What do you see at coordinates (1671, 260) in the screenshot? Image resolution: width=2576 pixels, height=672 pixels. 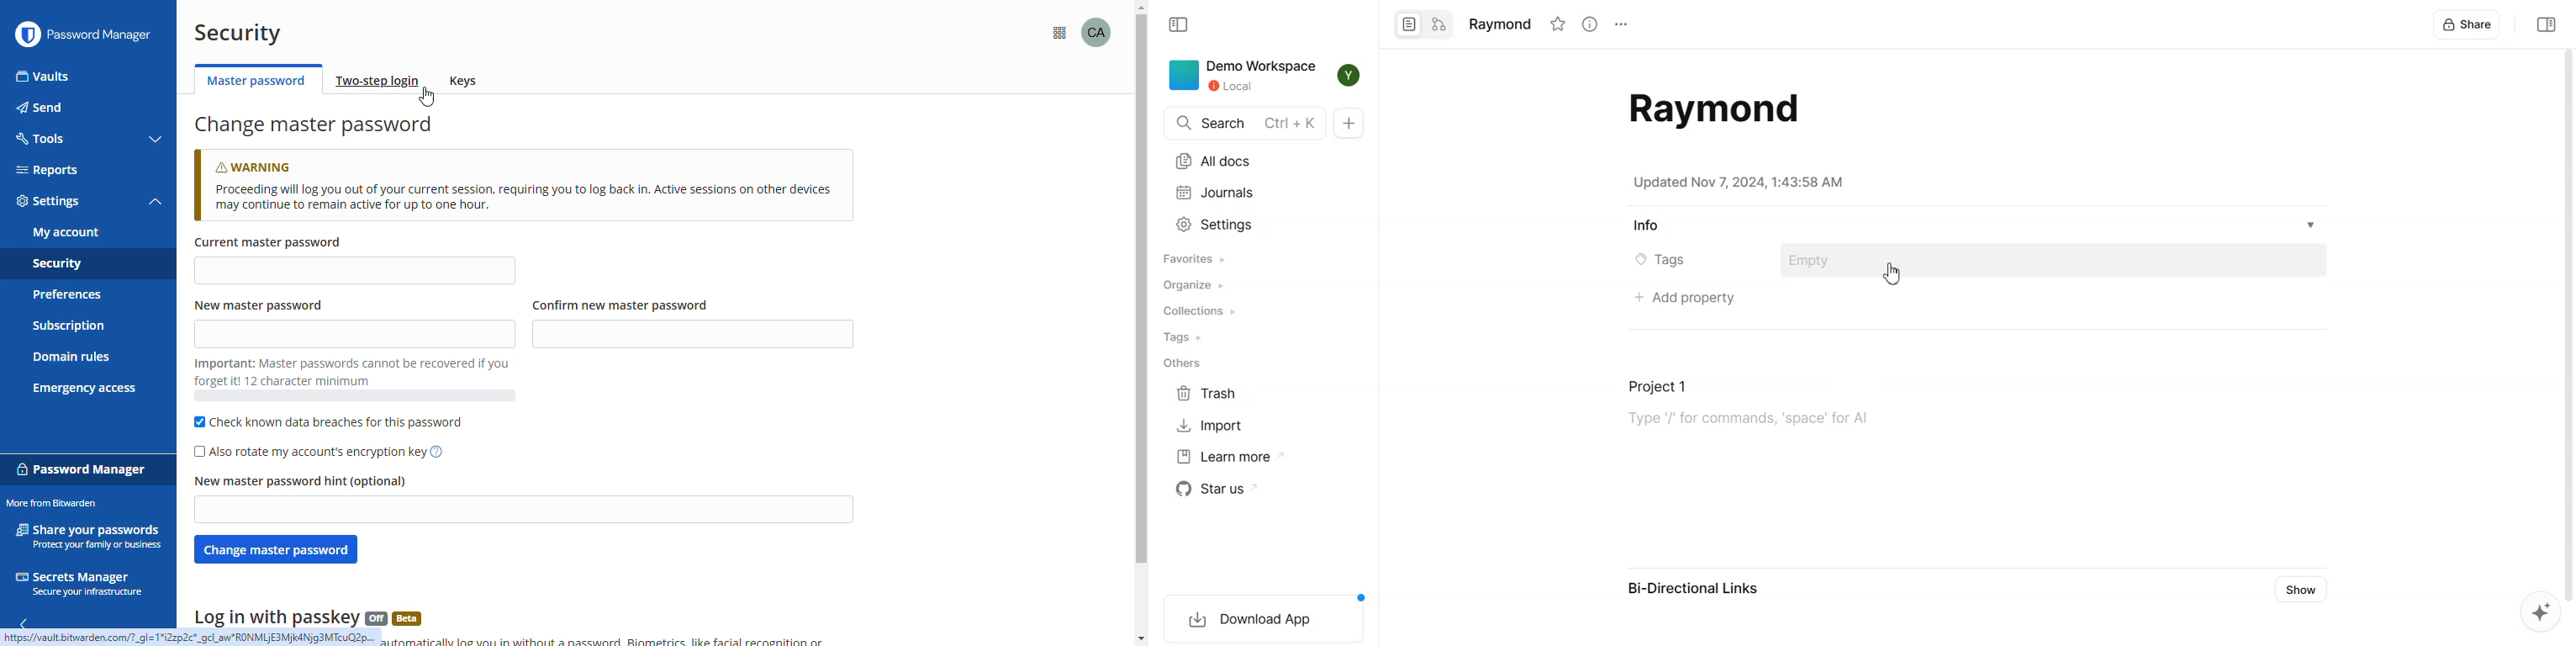 I see `© Tags` at bounding box center [1671, 260].